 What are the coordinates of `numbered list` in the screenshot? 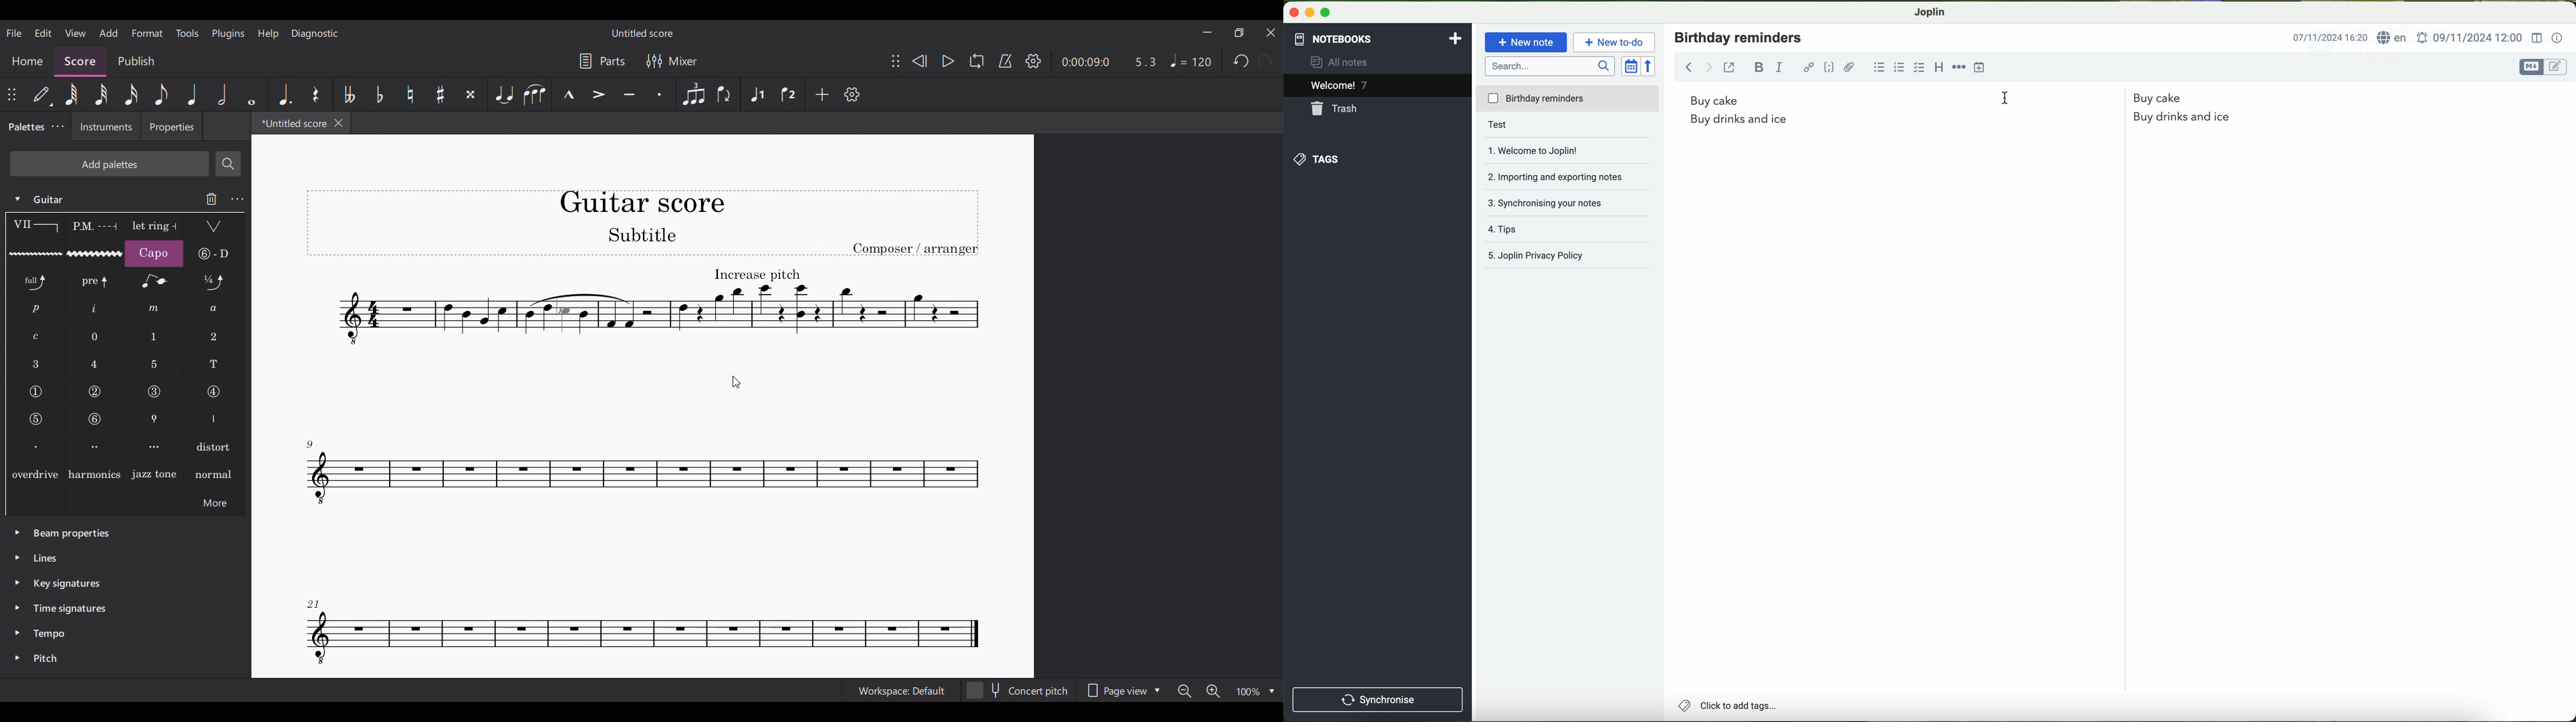 It's located at (1898, 67).